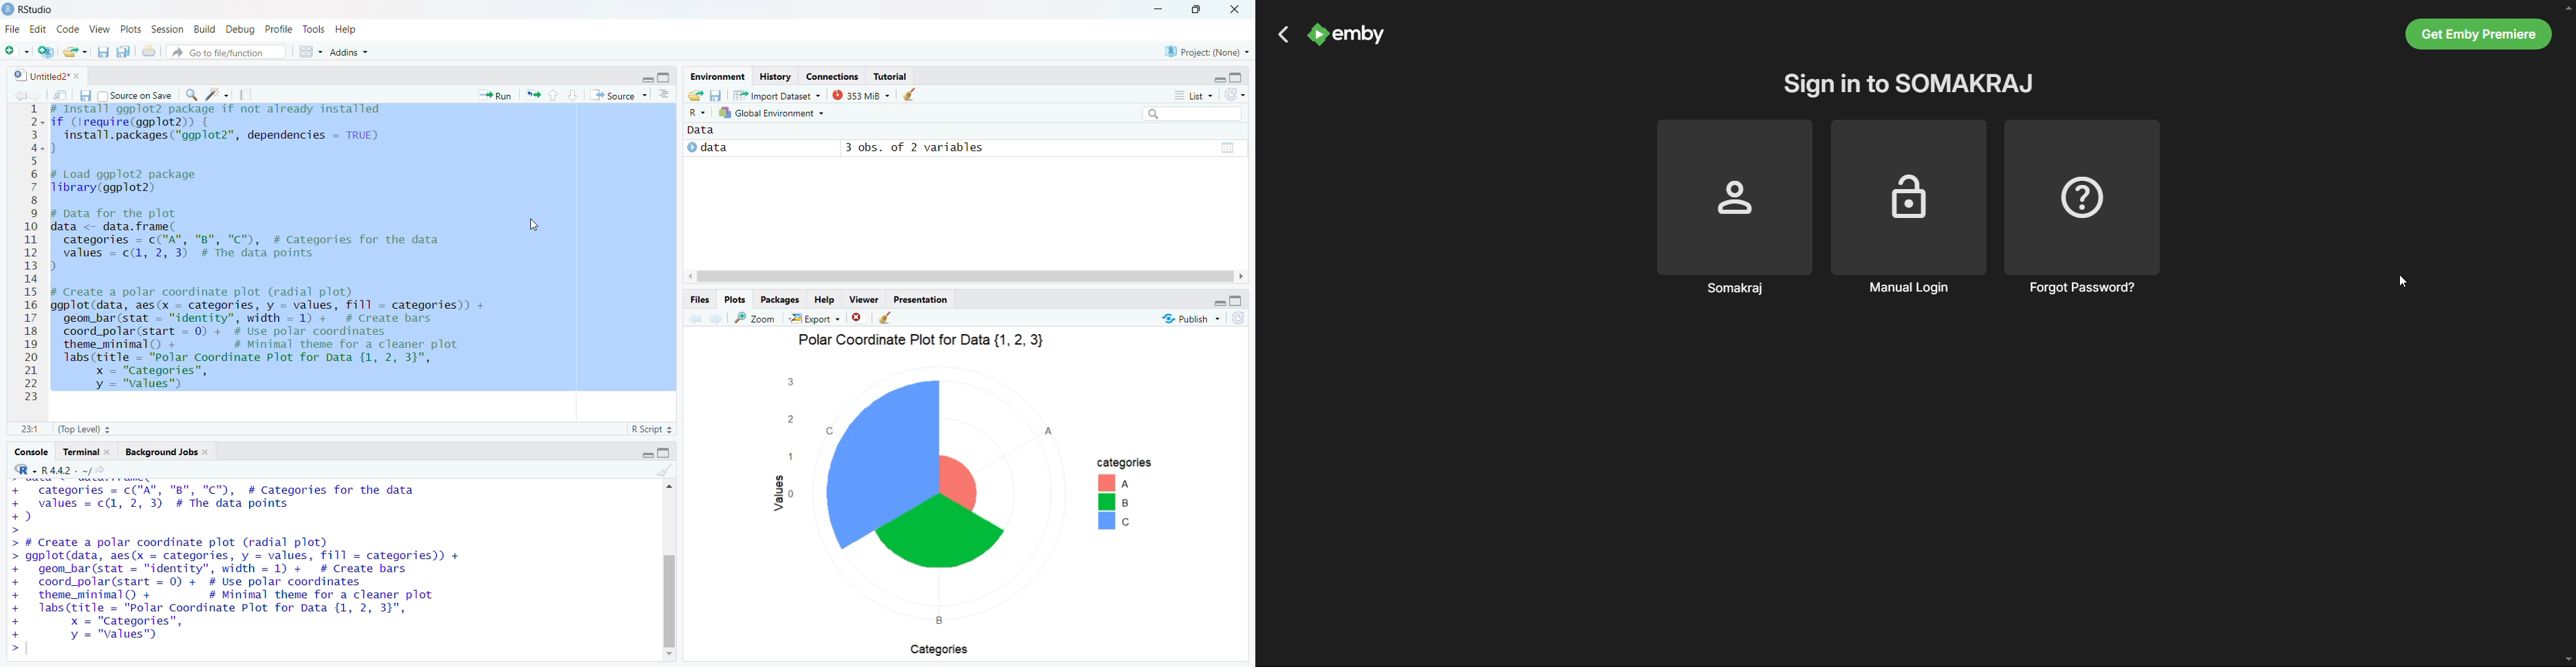  What do you see at coordinates (313, 30) in the screenshot?
I see ` Tools` at bounding box center [313, 30].